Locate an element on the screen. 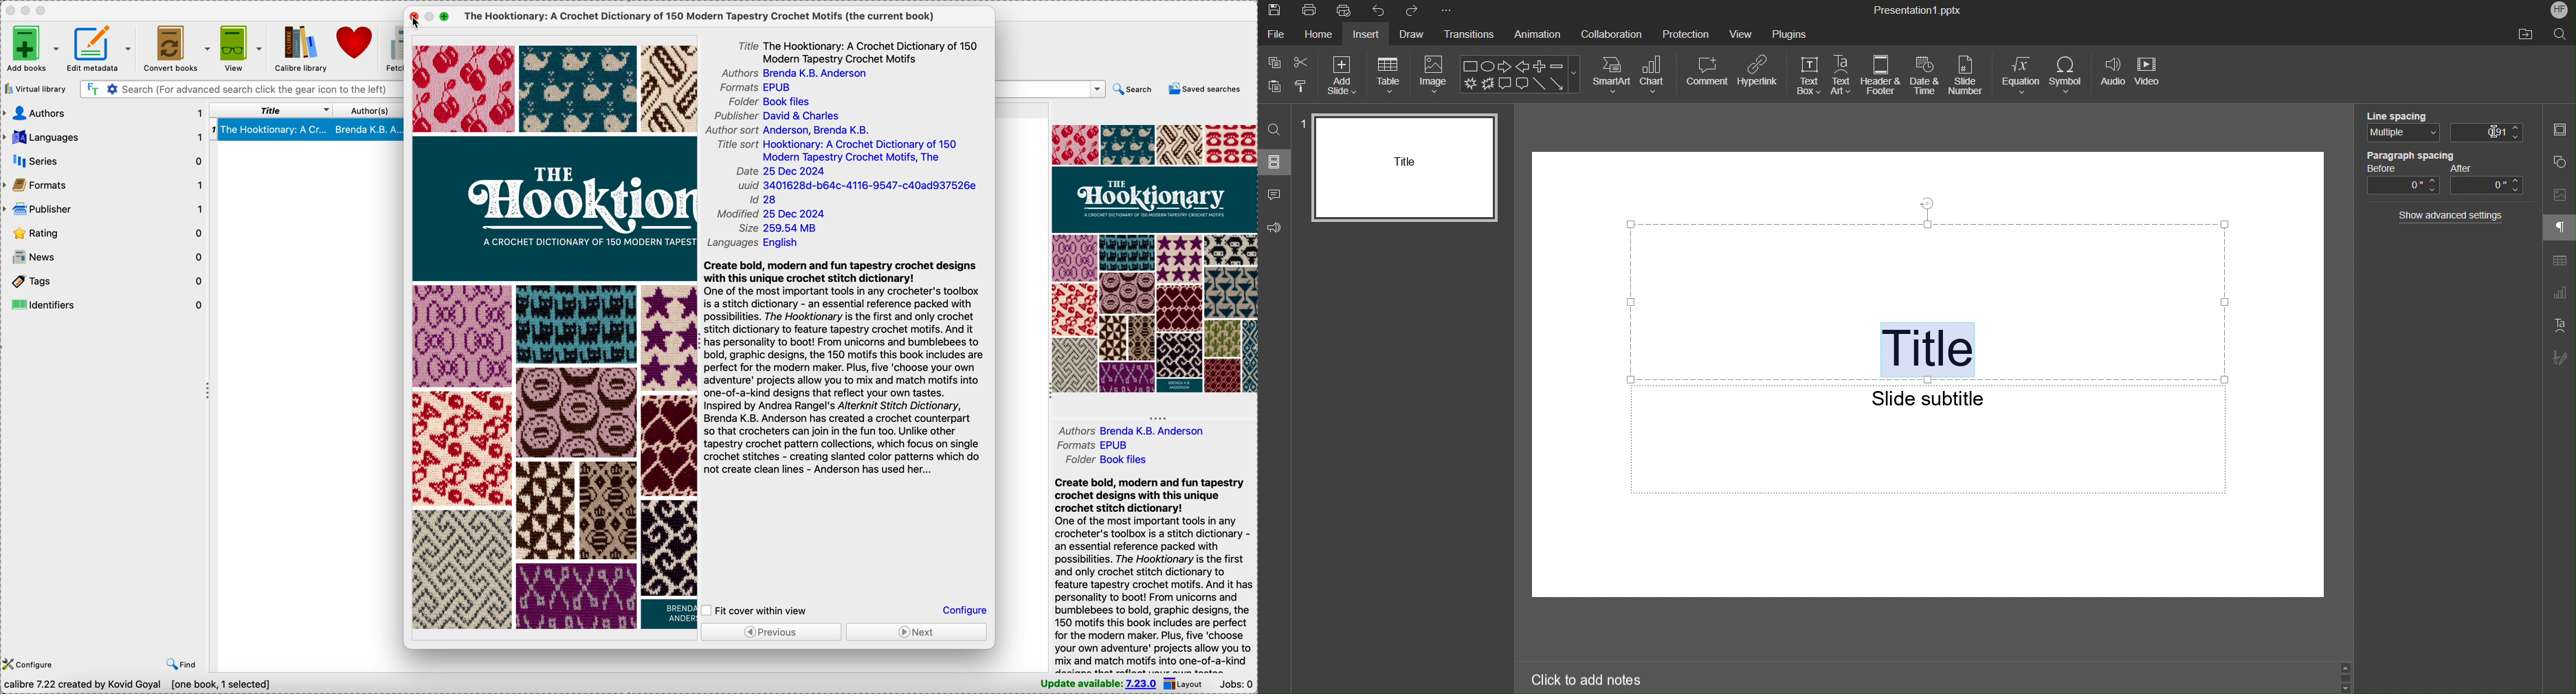 This screenshot has height=700, width=2576. virtual library is located at coordinates (35, 89).